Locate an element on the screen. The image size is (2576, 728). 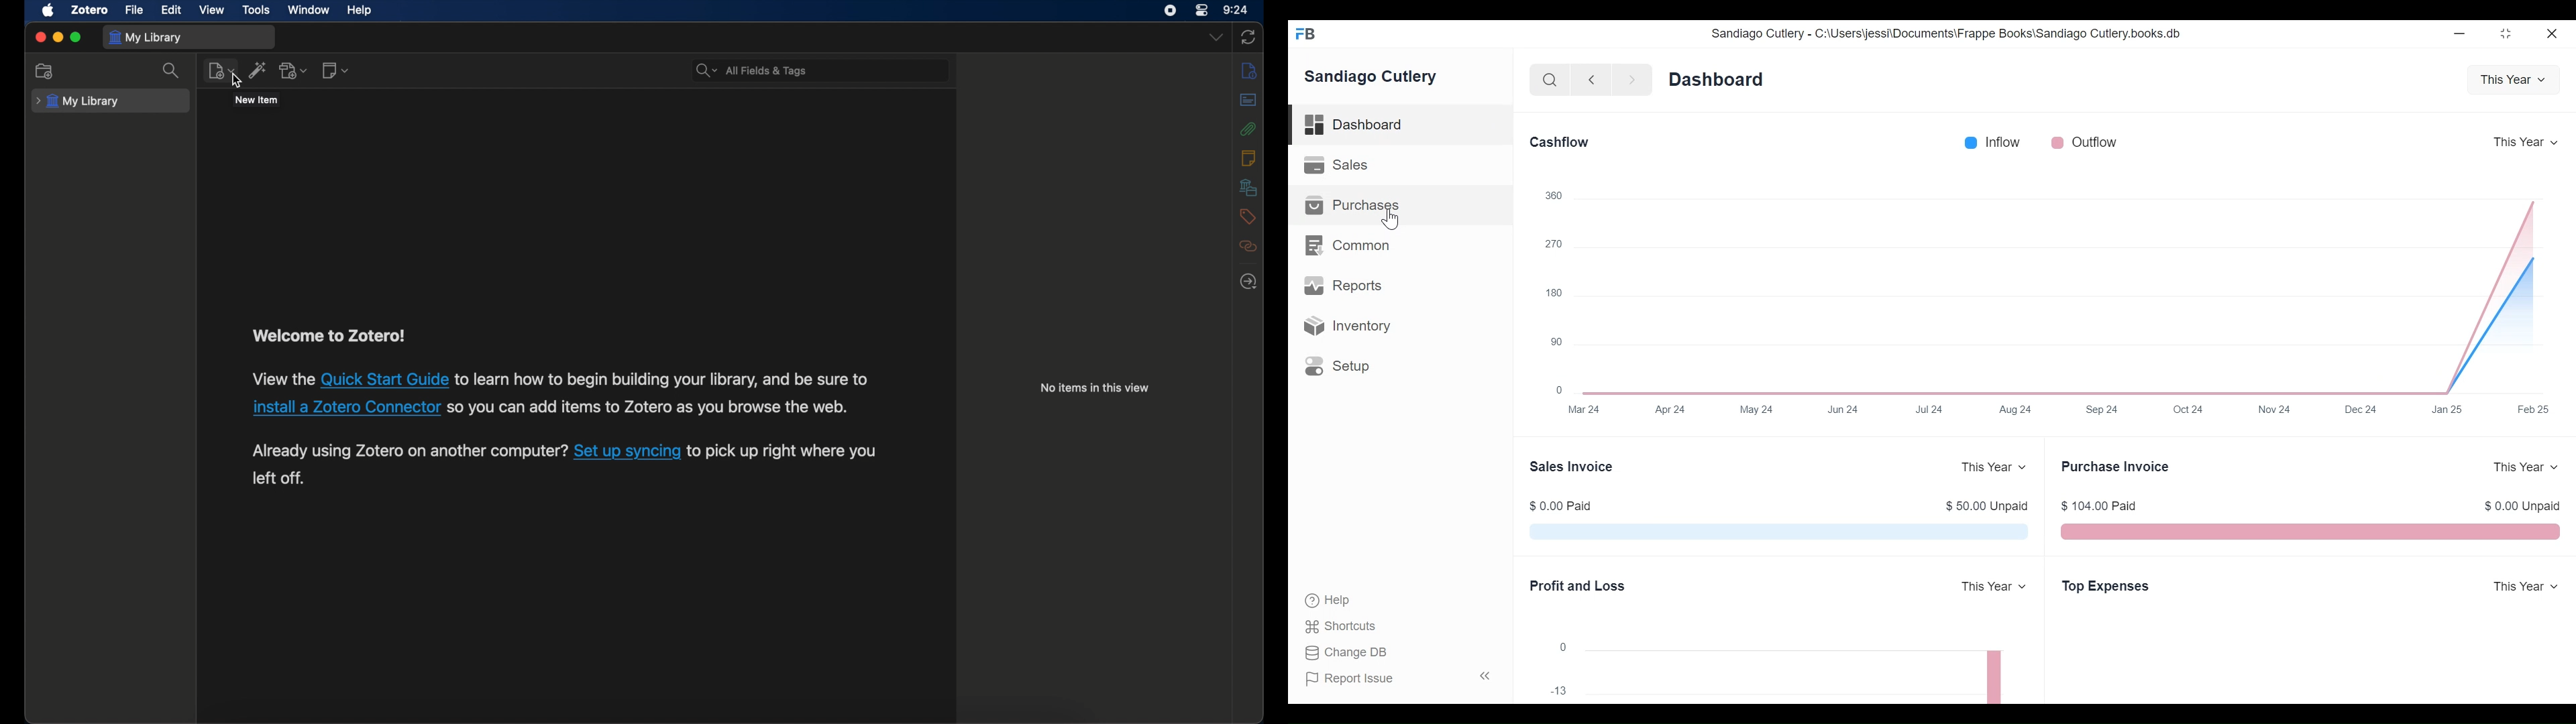
Sales is located at coordinates (1339, 166).